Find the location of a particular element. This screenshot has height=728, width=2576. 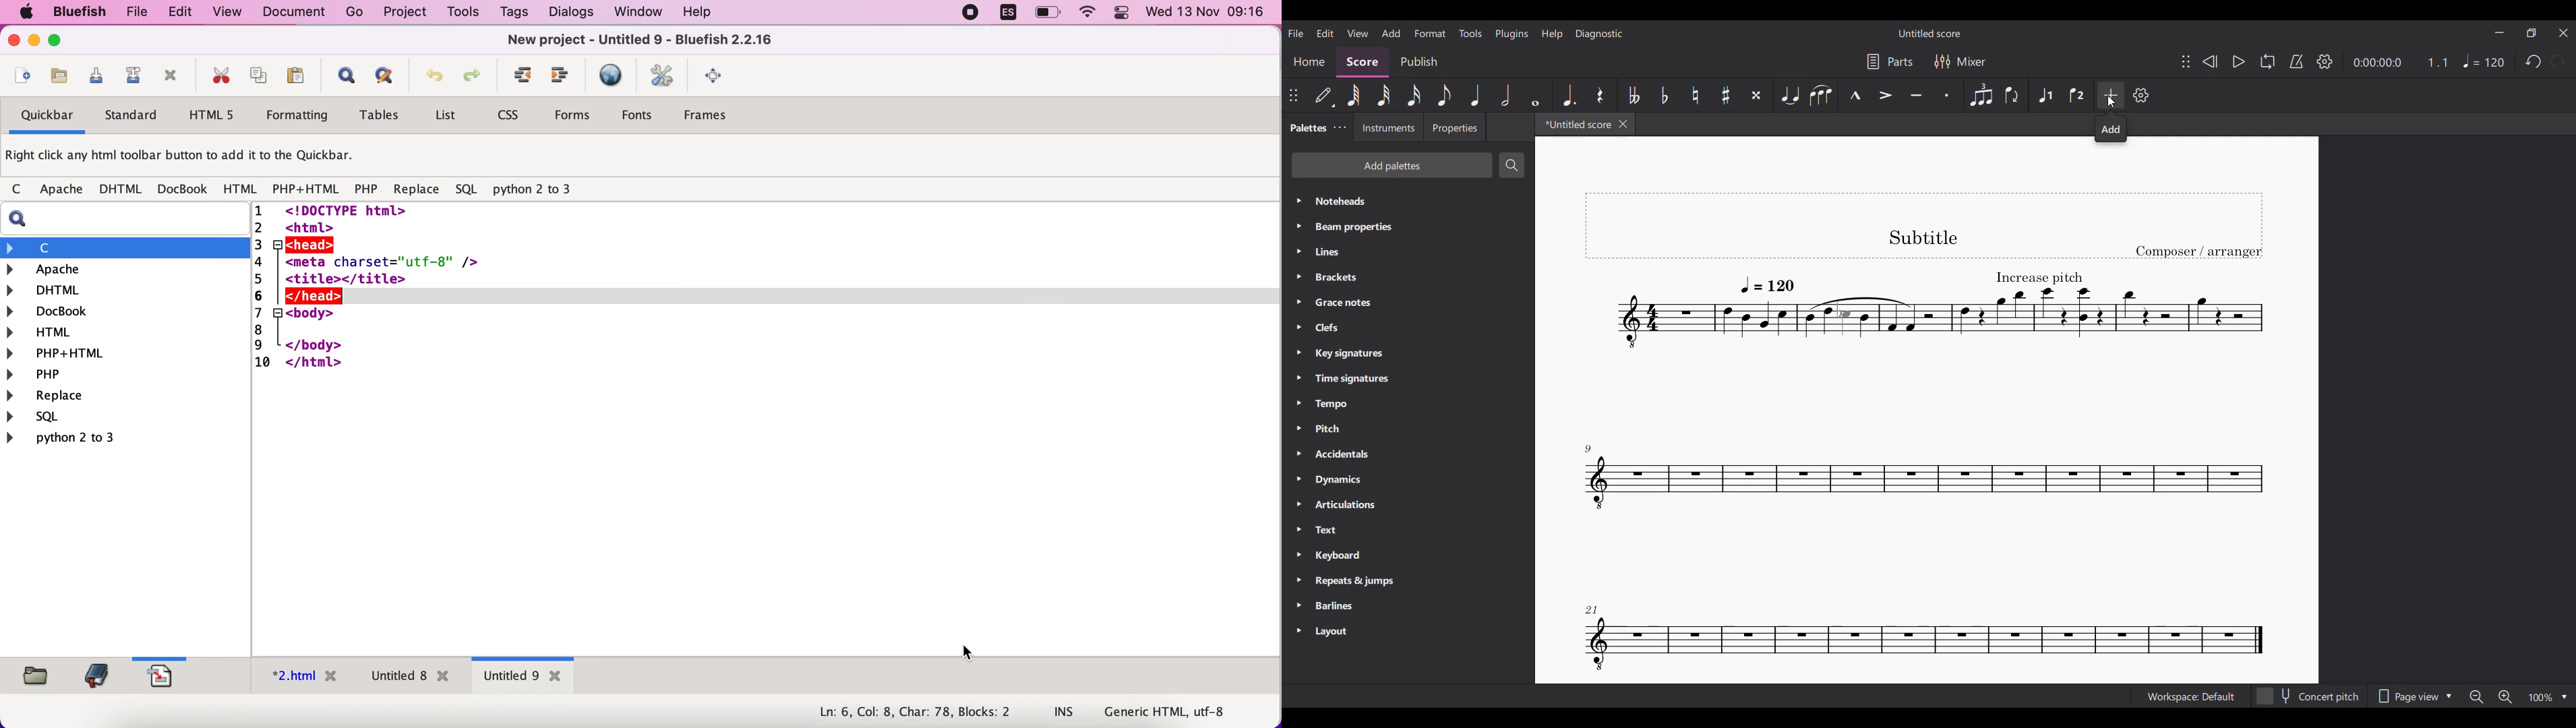

Key signatures is located at coordinates (1409, 353).